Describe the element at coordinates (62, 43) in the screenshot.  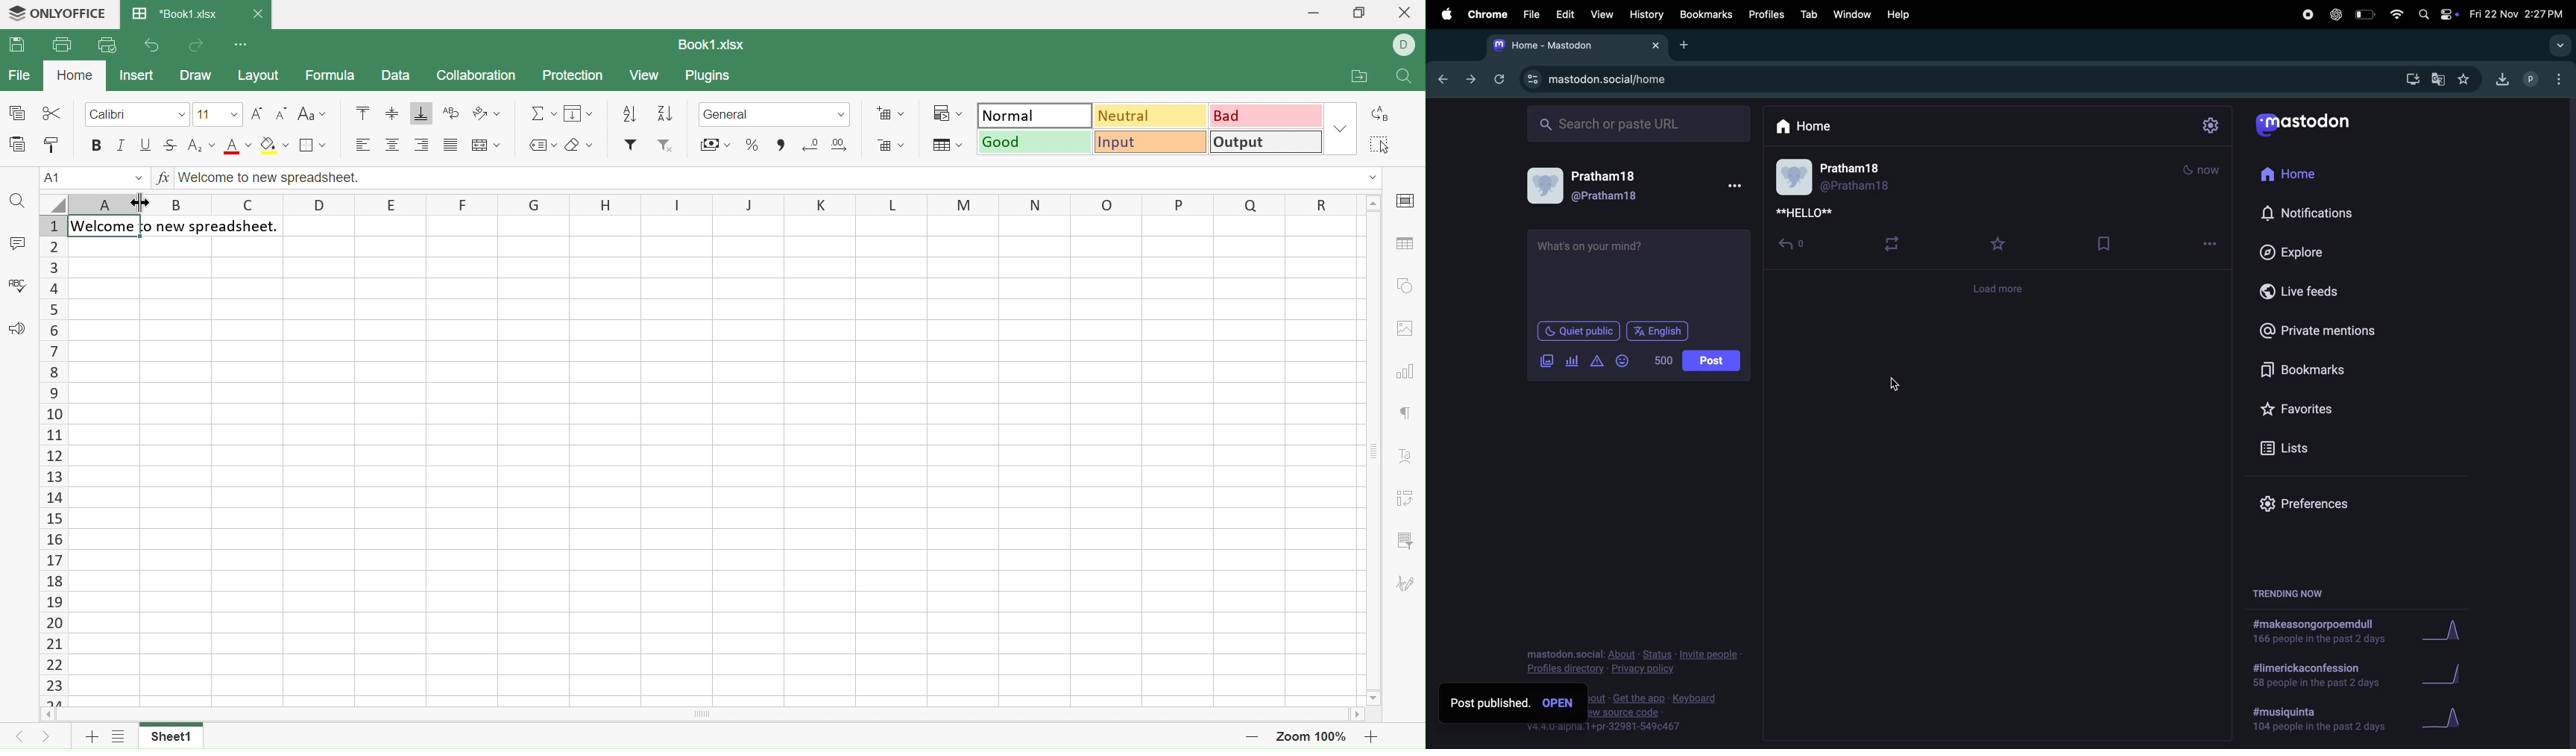
I see `Print` at that location.